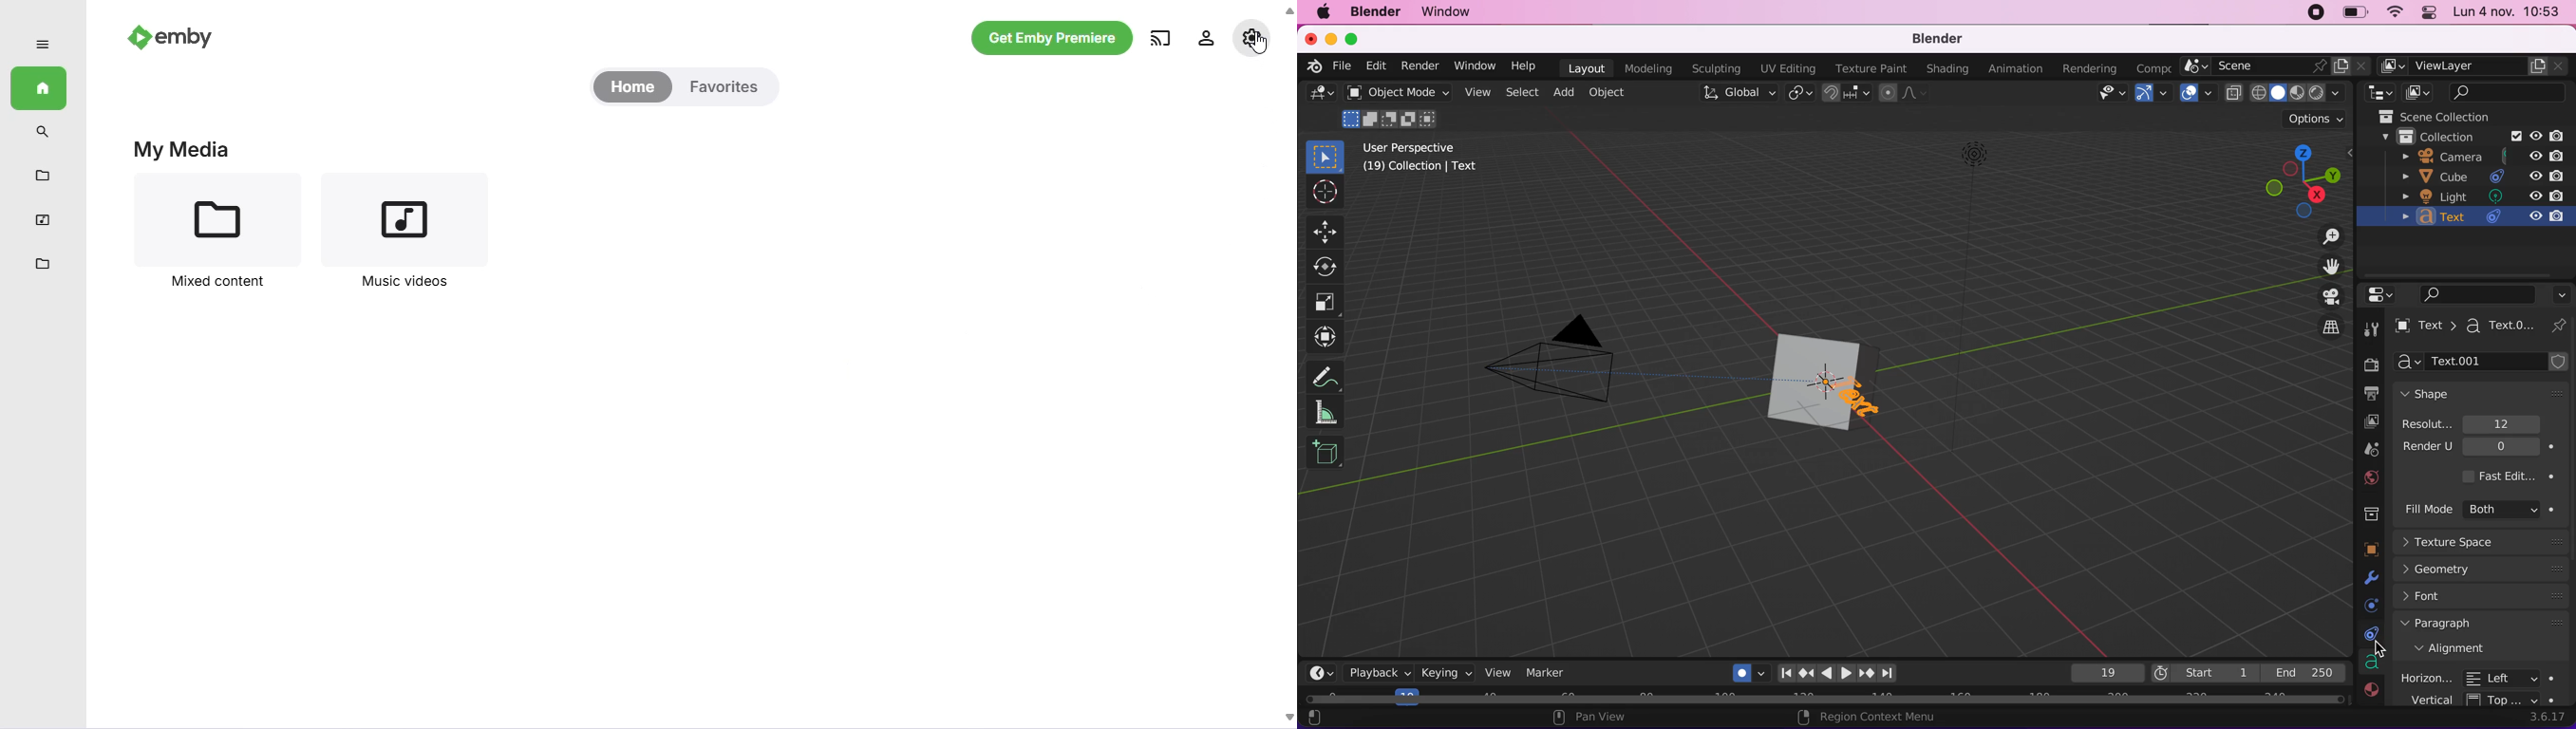 The height and width of the screenshot is (756, 2576). I want to click on render, so click(1421, 66).